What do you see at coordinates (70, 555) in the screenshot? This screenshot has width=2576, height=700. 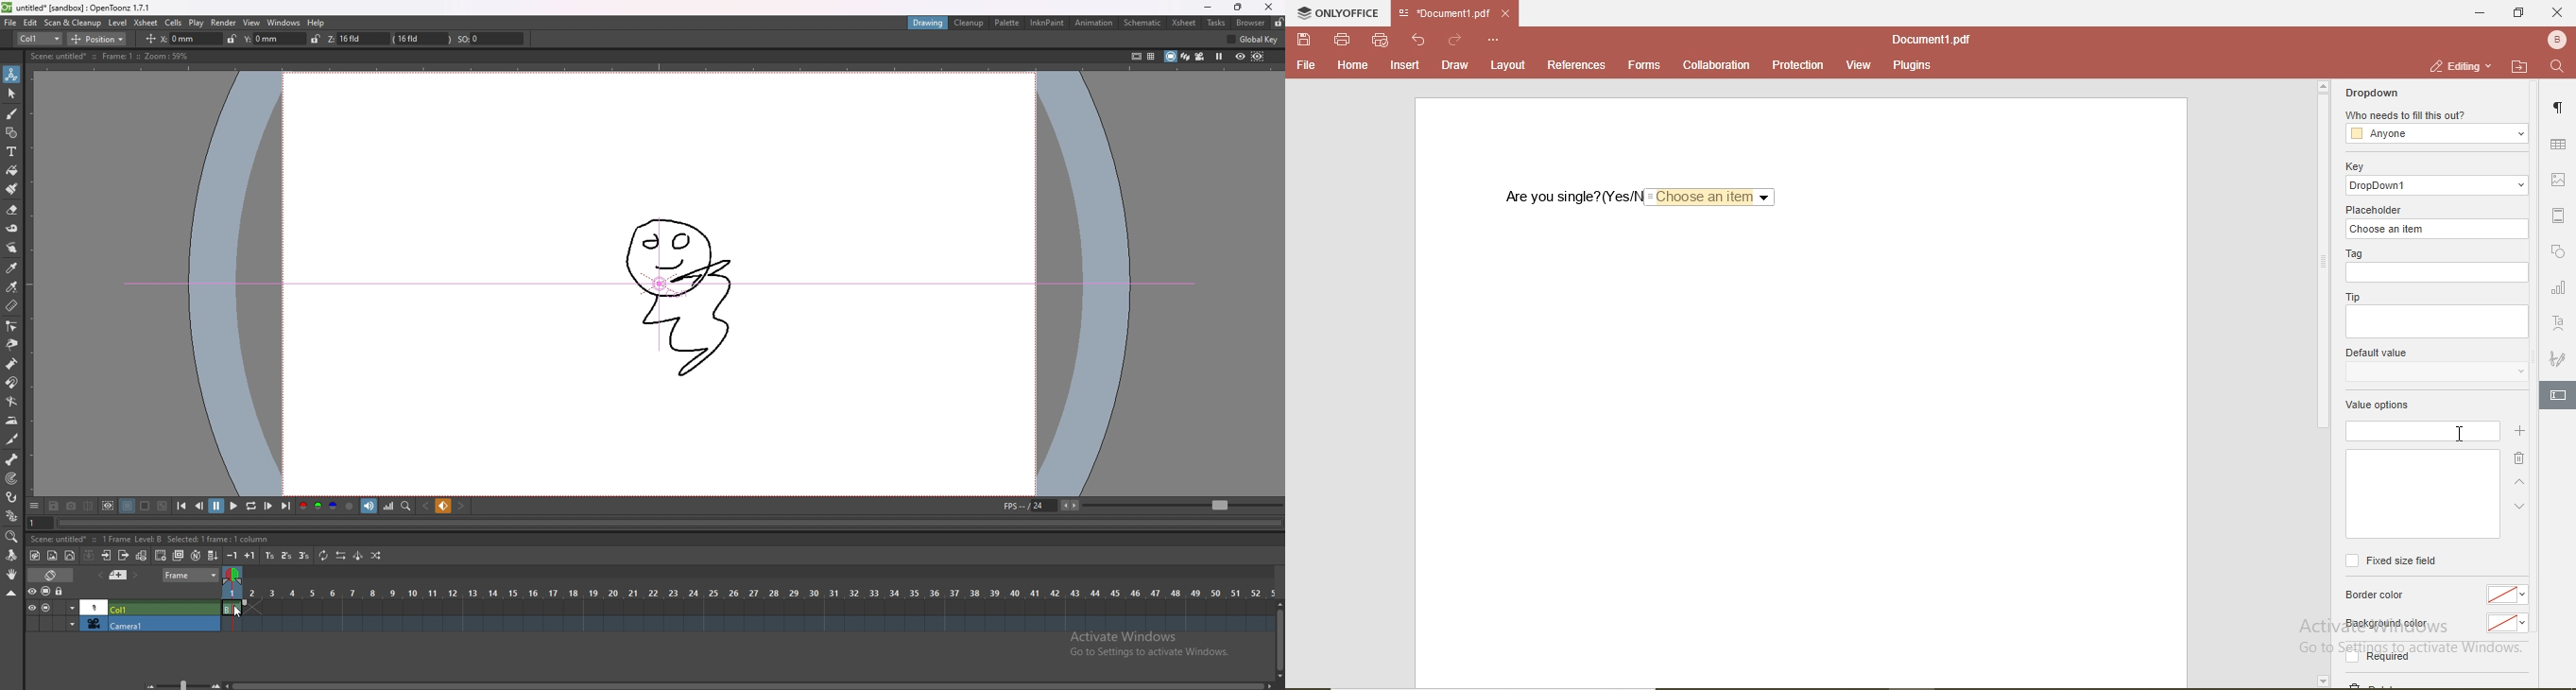 I see `new vector level` at bounding box center [70, 555].